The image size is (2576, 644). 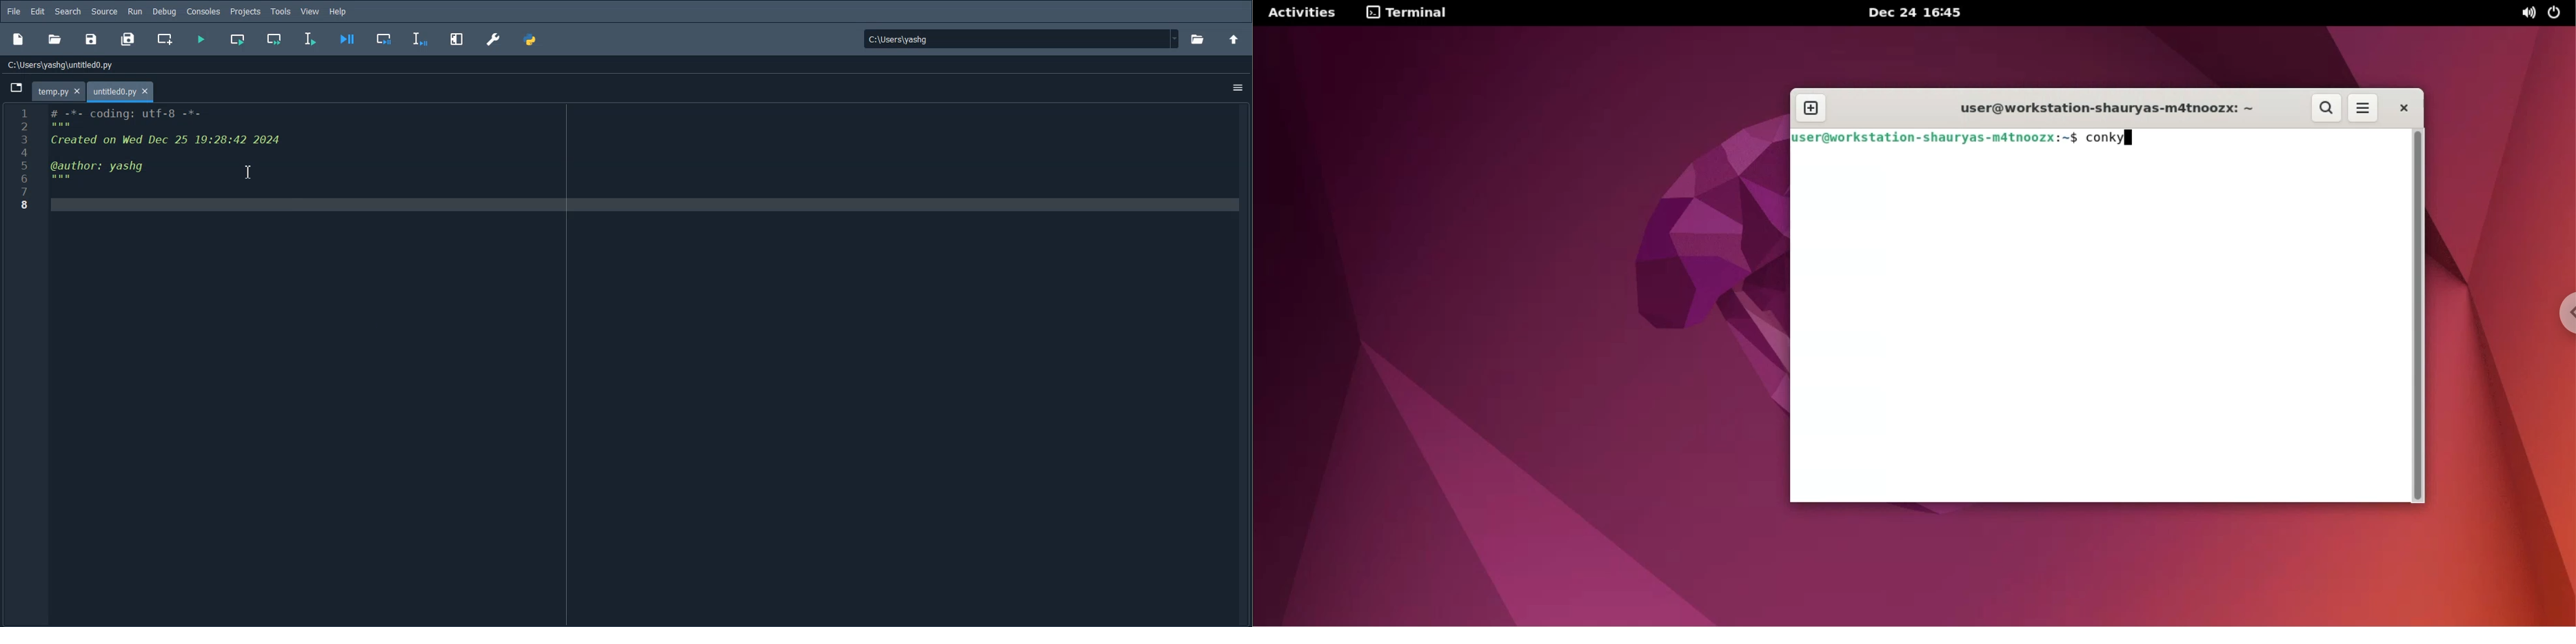 What do you see at coordinates (165, 11) in the screenshot?
I see `Debug` at bounding box center [165, 11].